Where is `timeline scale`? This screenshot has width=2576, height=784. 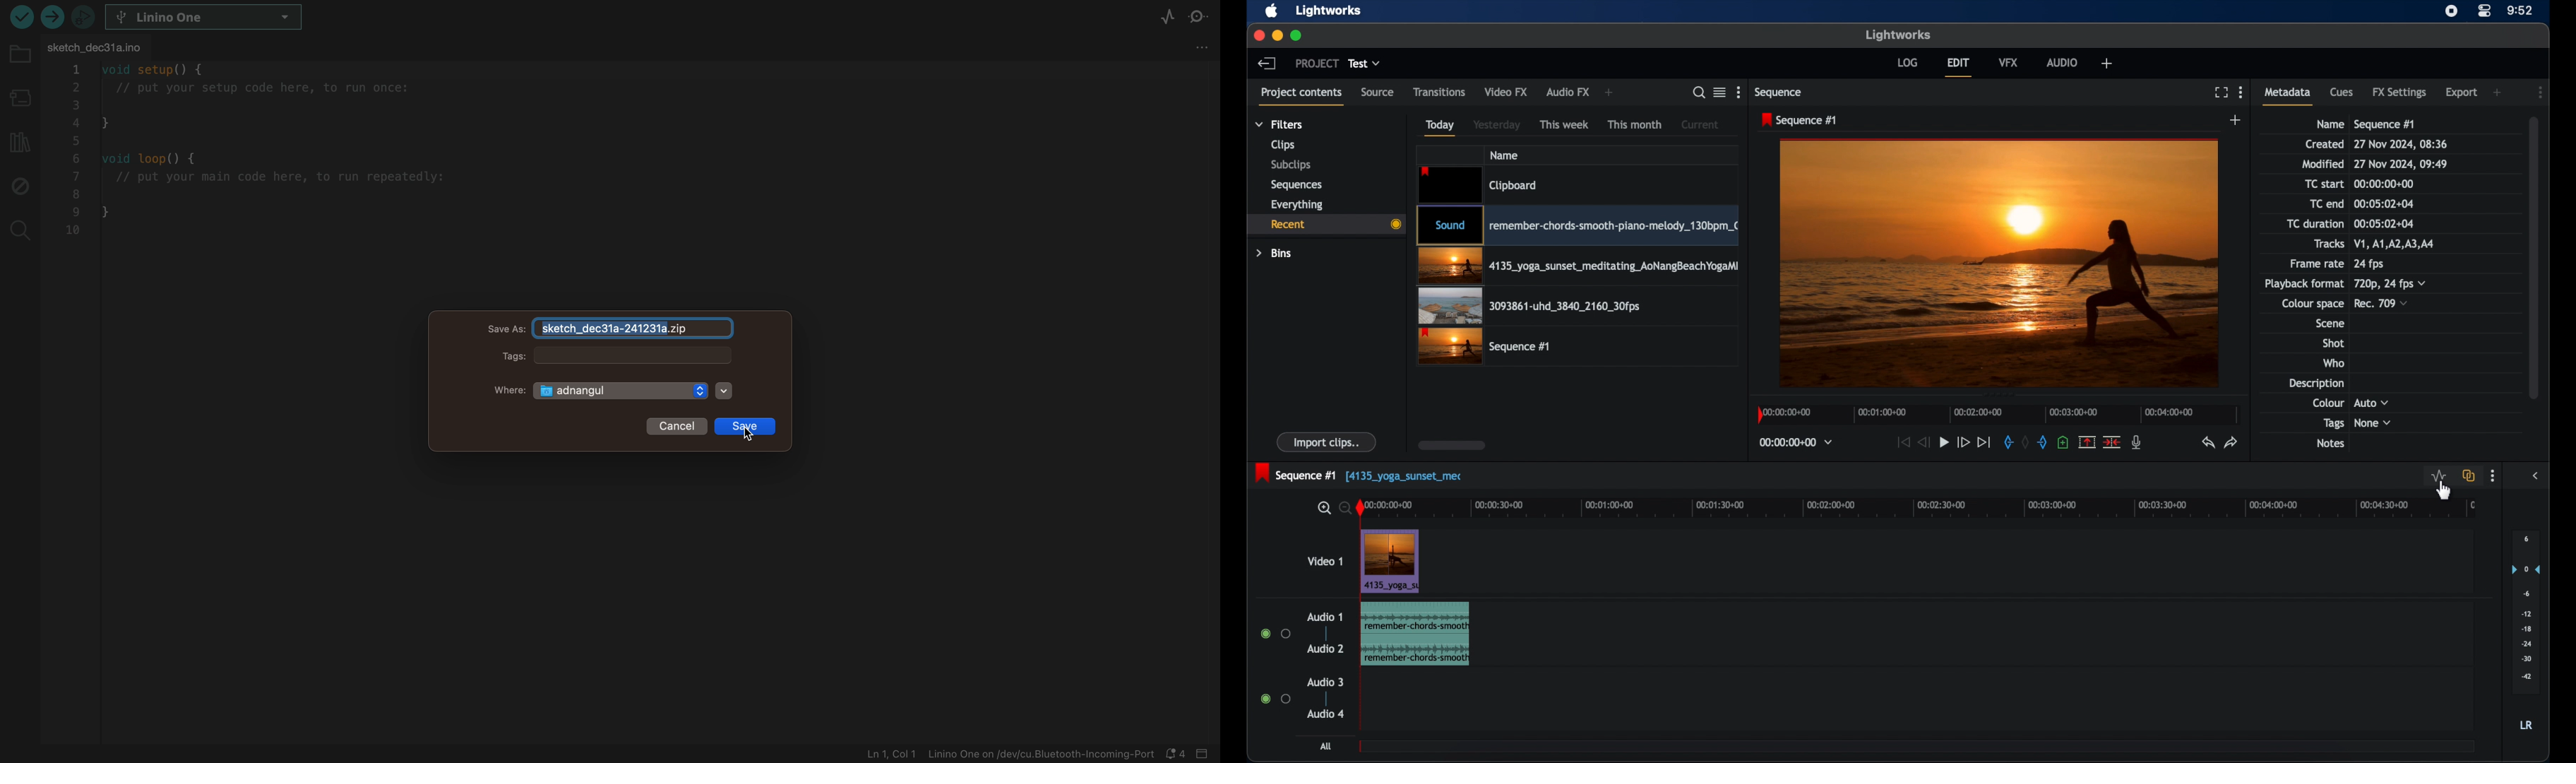
timeline scale is located at coordinates (1998, 415).